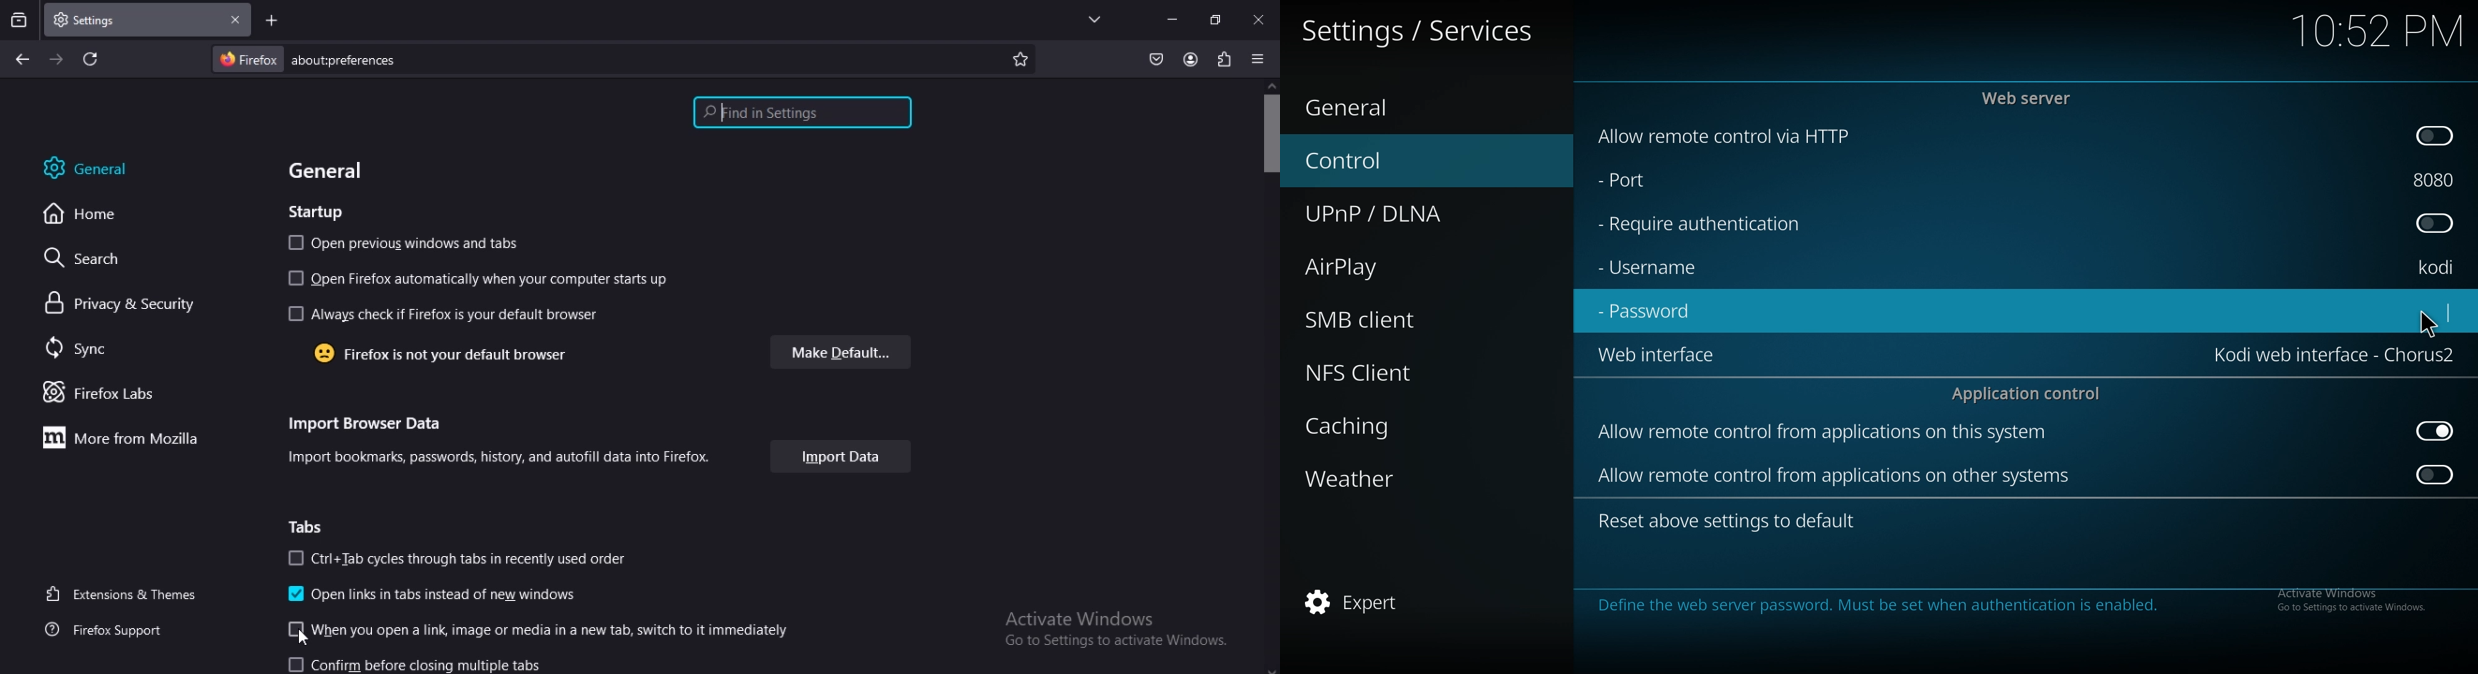 The image size is (2492, 700). Describe the element at coordinates (1405, 320) in the screenshot. I see `smb client` at that location.